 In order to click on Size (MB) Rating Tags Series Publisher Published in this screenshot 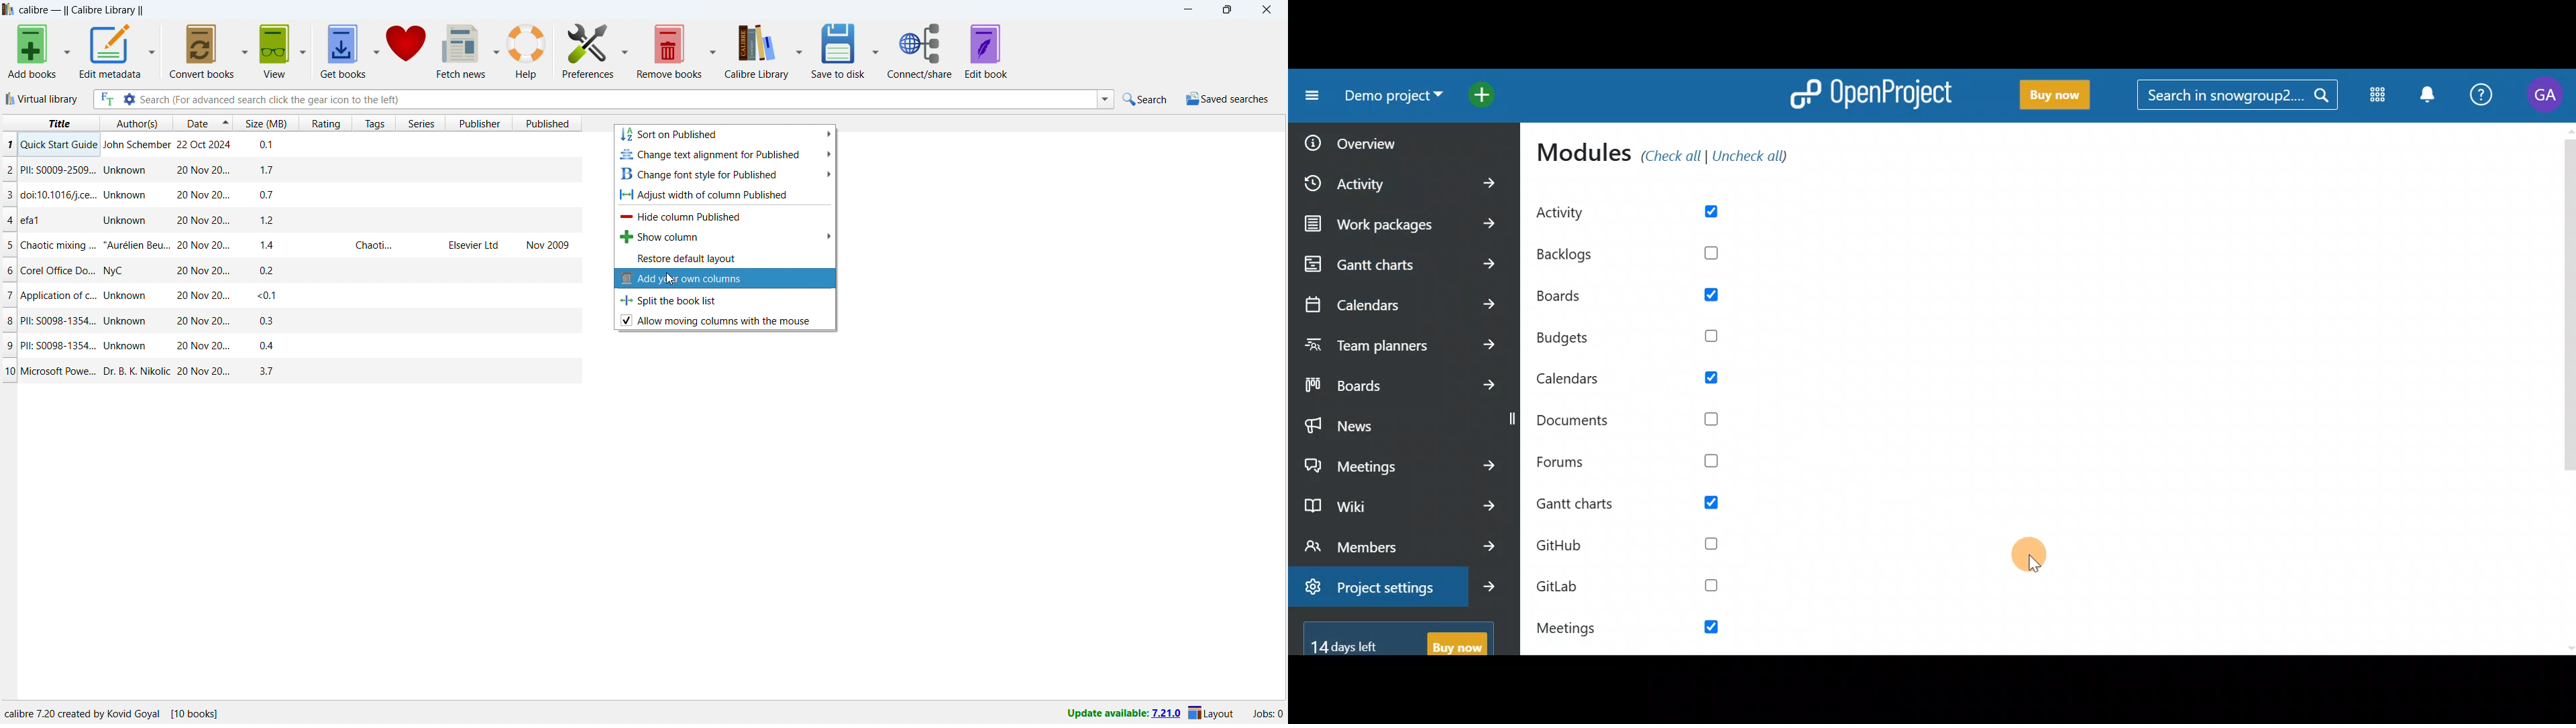, I will do `click(408, 124)`.